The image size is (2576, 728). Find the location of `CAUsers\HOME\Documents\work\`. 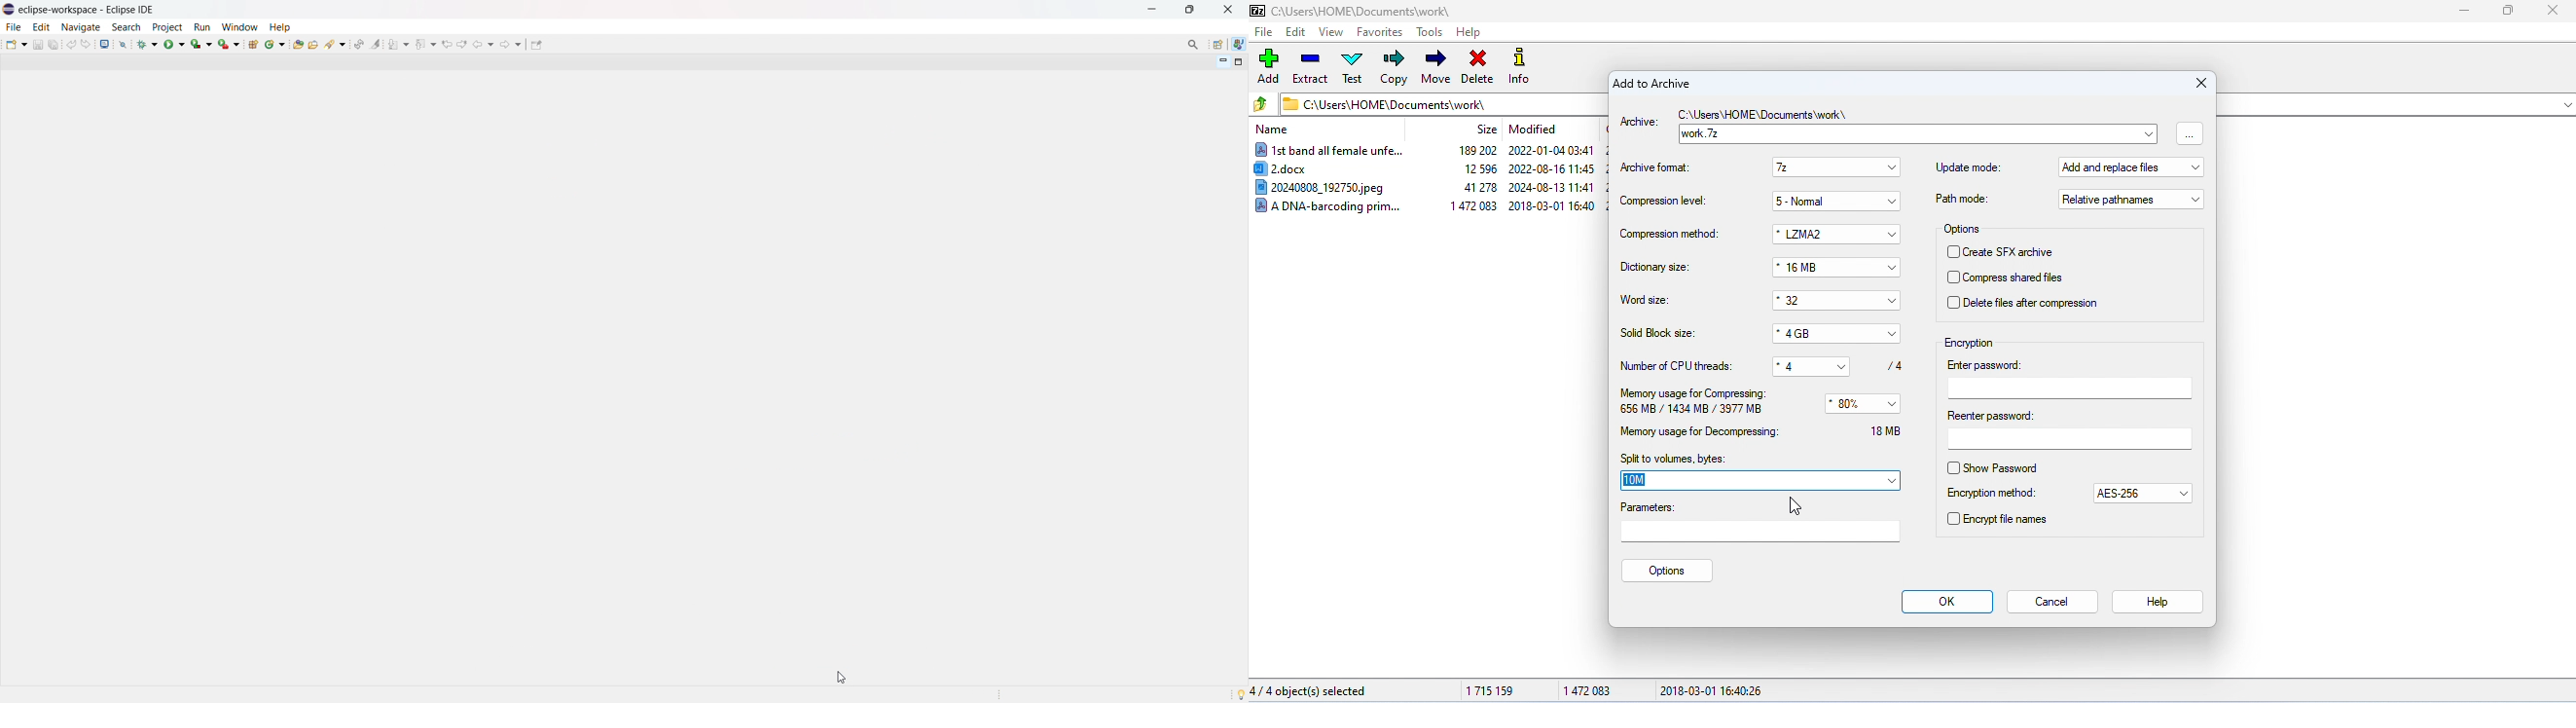

CAUsers\HOME\Documents\work\ is located at coordinates (1385, 103).